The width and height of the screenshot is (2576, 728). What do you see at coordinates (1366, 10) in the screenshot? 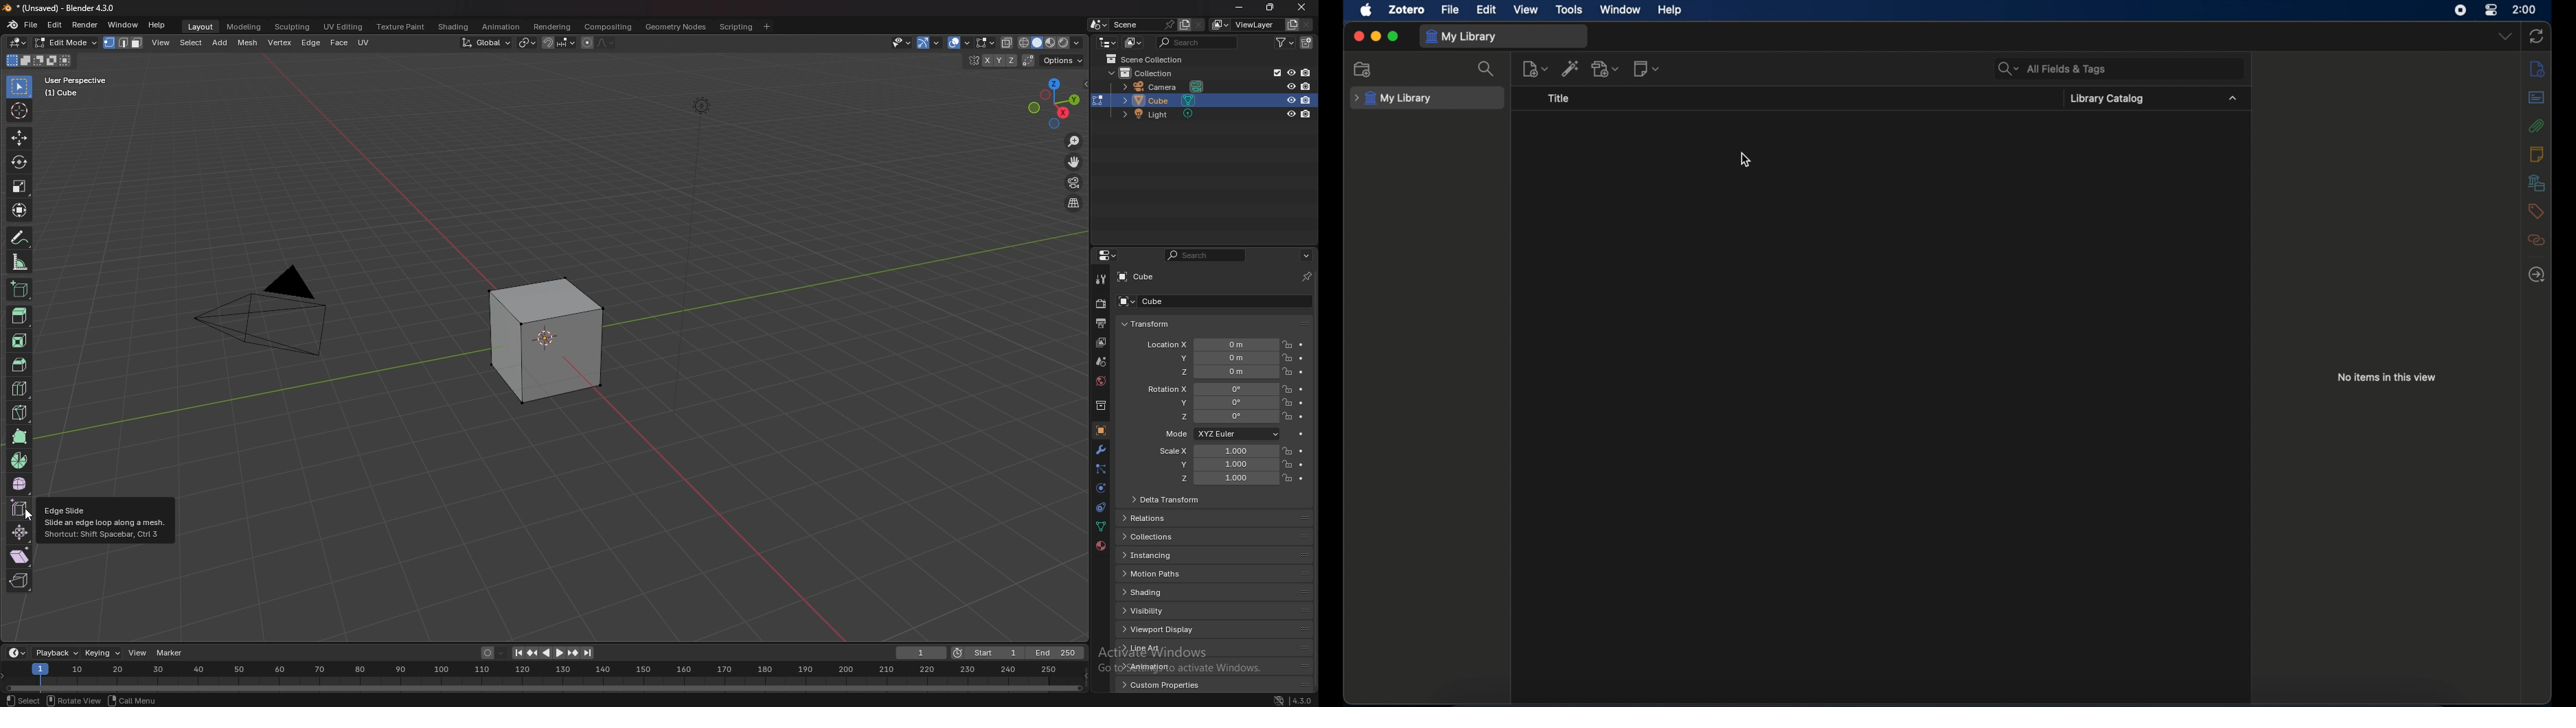
I see `apple` at bounding box center [1366, 10].